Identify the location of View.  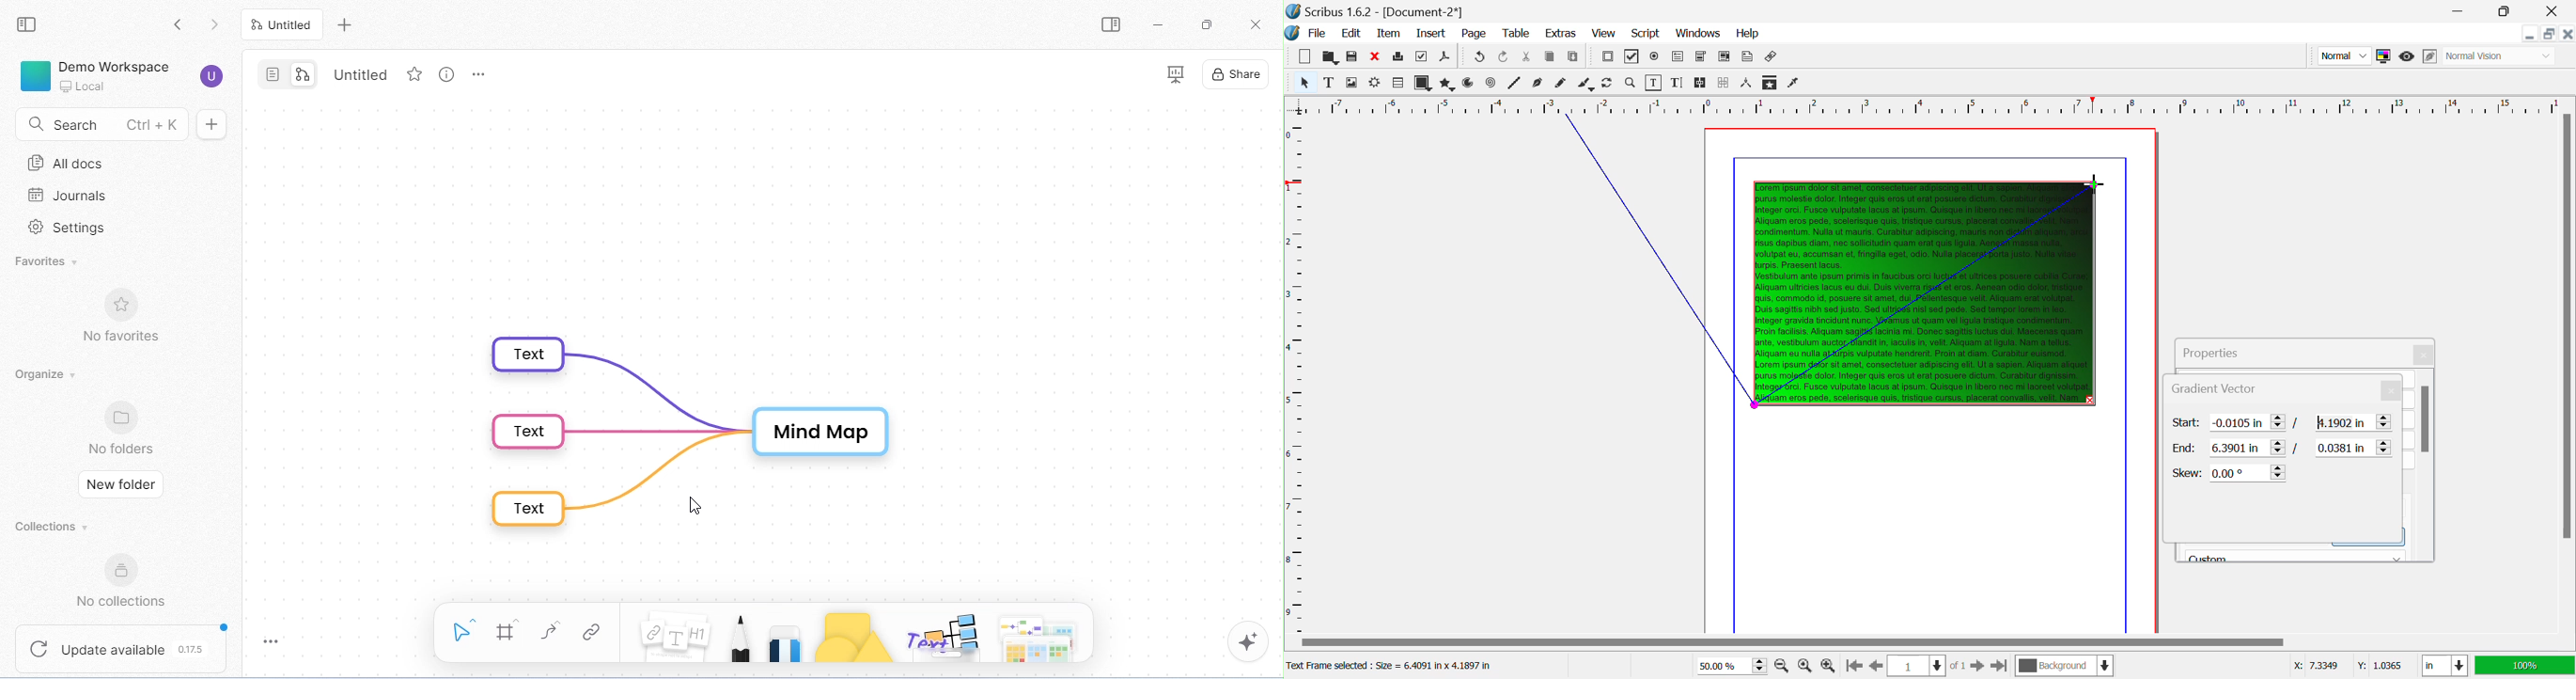
(1603, 34).